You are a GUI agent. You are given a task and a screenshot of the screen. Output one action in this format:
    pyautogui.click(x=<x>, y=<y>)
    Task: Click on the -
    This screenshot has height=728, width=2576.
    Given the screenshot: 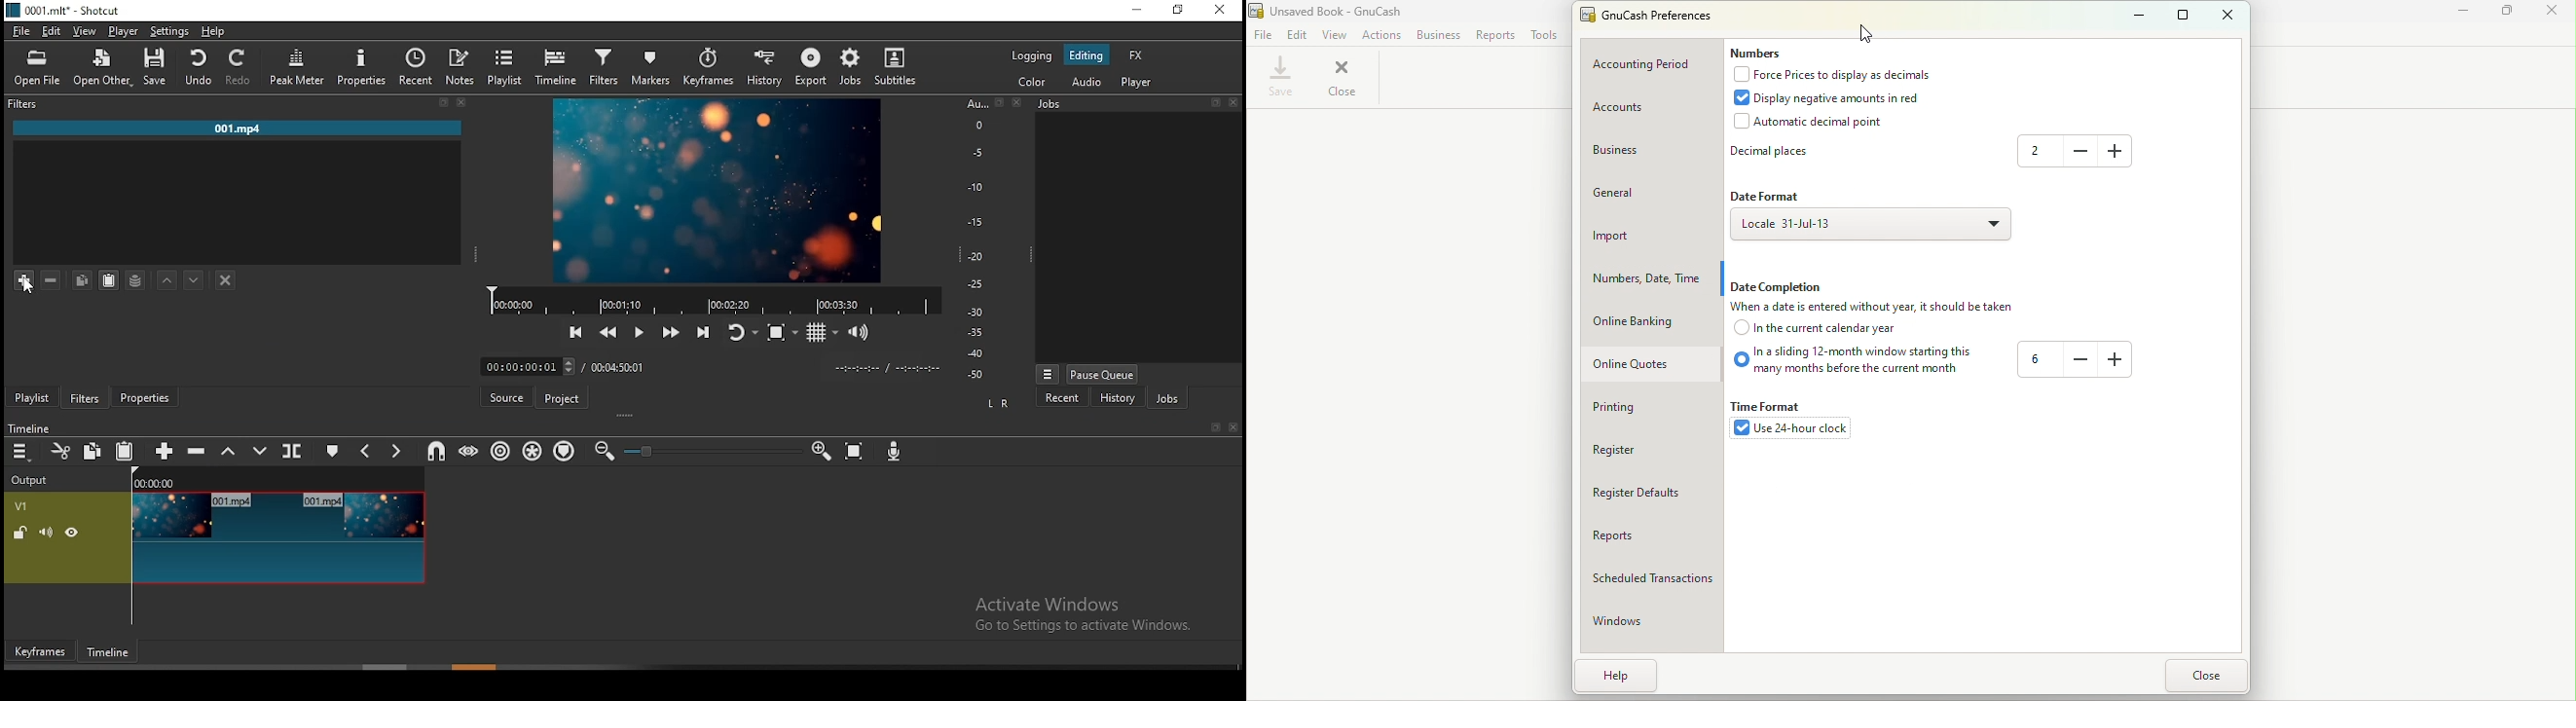 What is the action you would take?
    pyautogui.click(x=2076, y=361)
    